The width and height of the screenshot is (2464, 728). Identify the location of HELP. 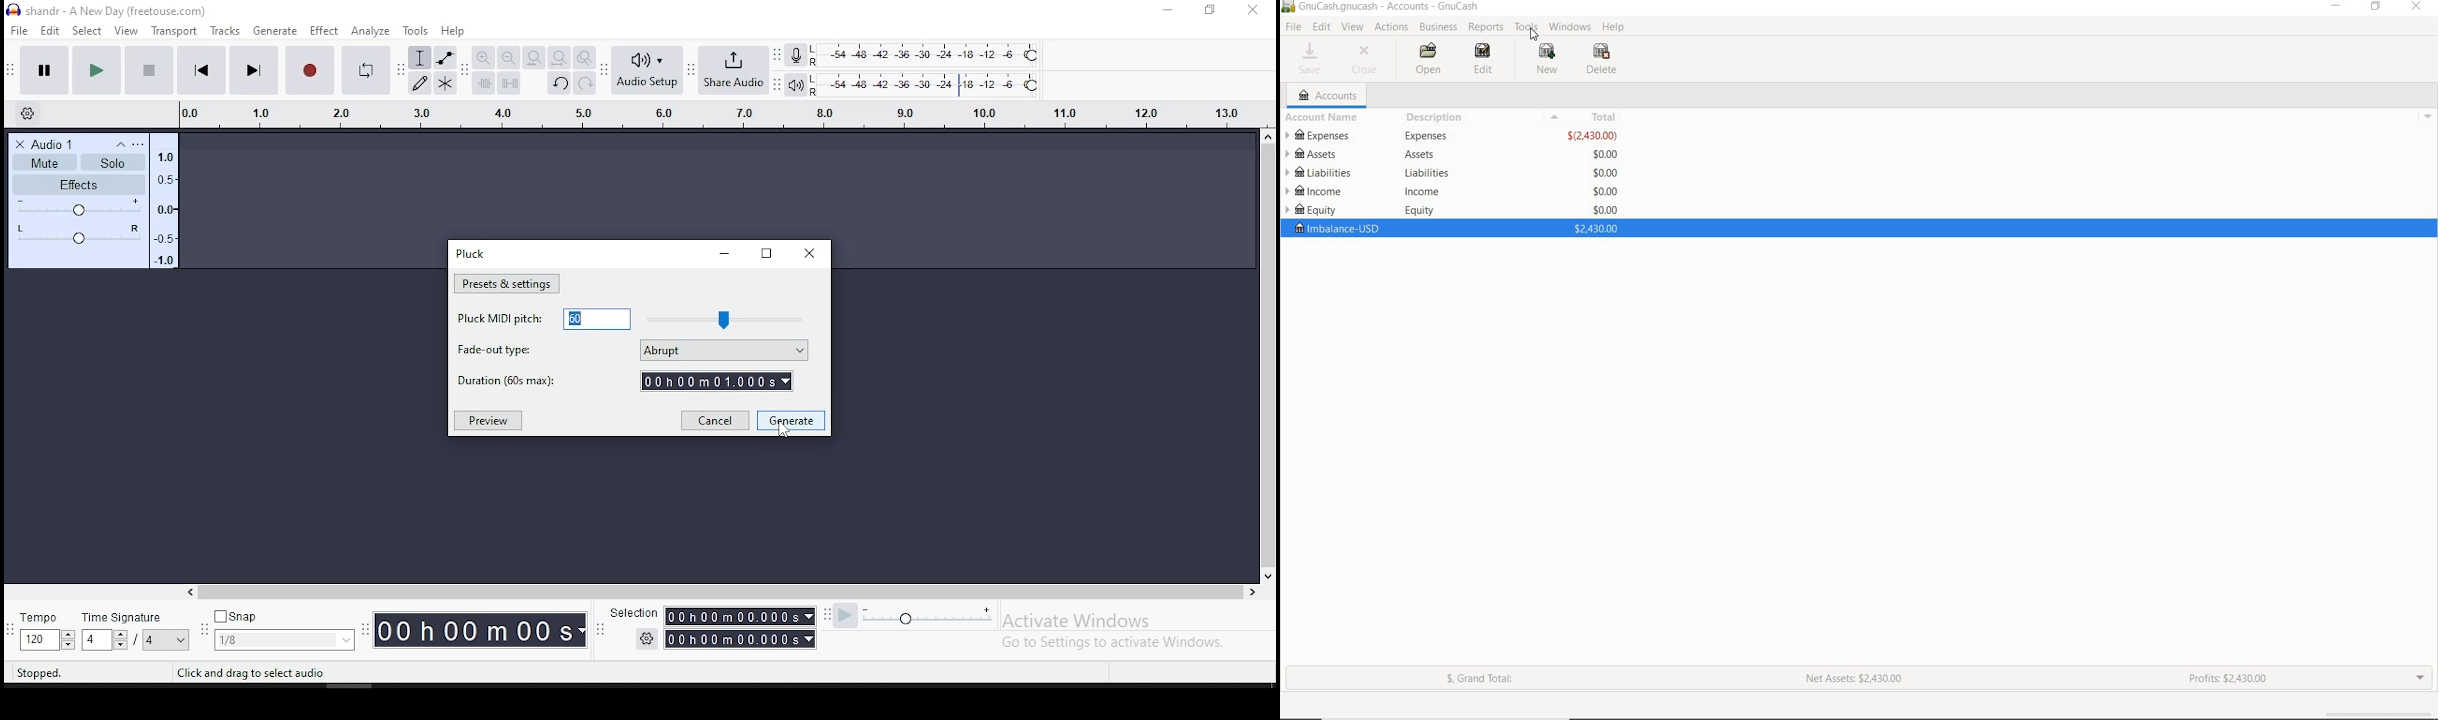
(1612, 27).